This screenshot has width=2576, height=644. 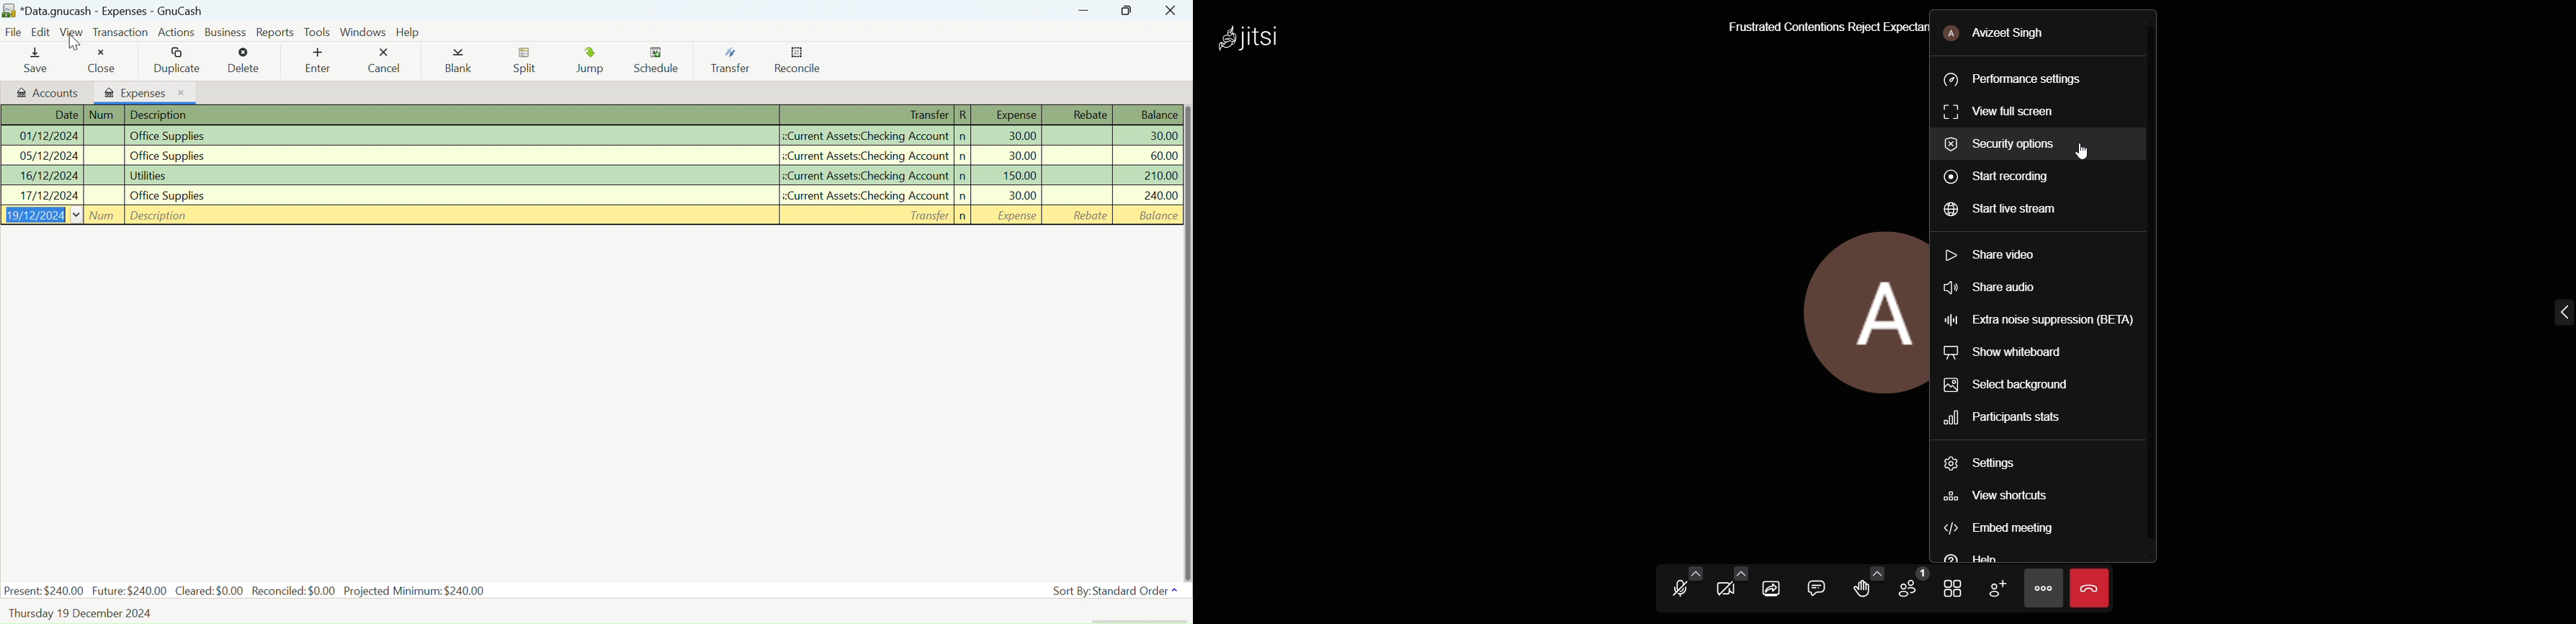 I want to click on Cancel, so click(x=383, y=61).